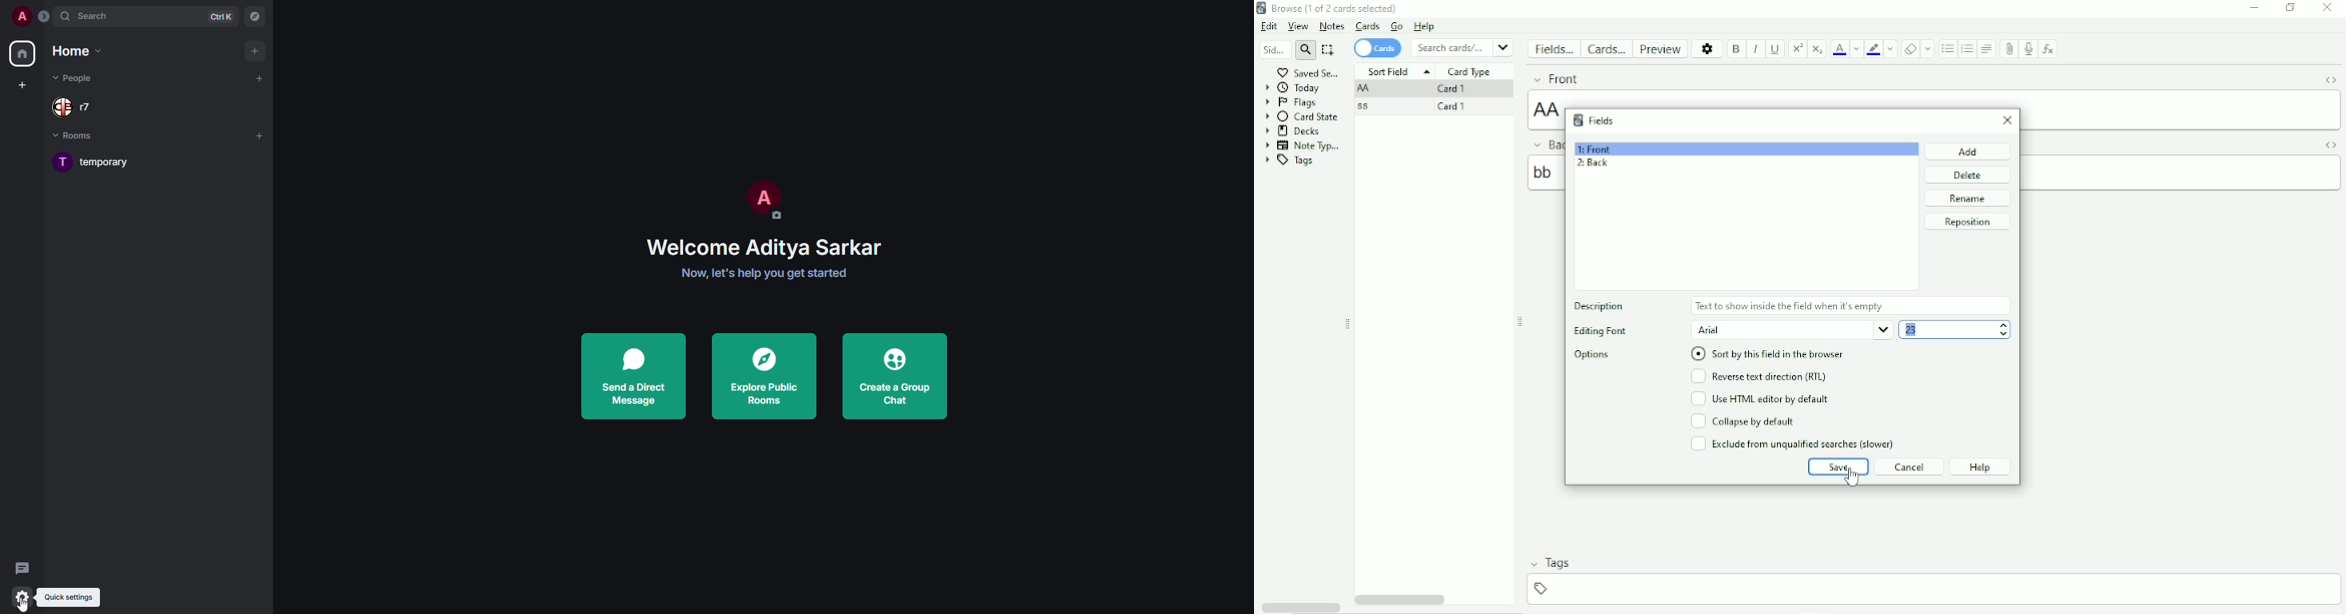  What do you see at coordinates (2004, 325) in the screenshot?
I see `Increase size` at bounding box center [2004, 325].